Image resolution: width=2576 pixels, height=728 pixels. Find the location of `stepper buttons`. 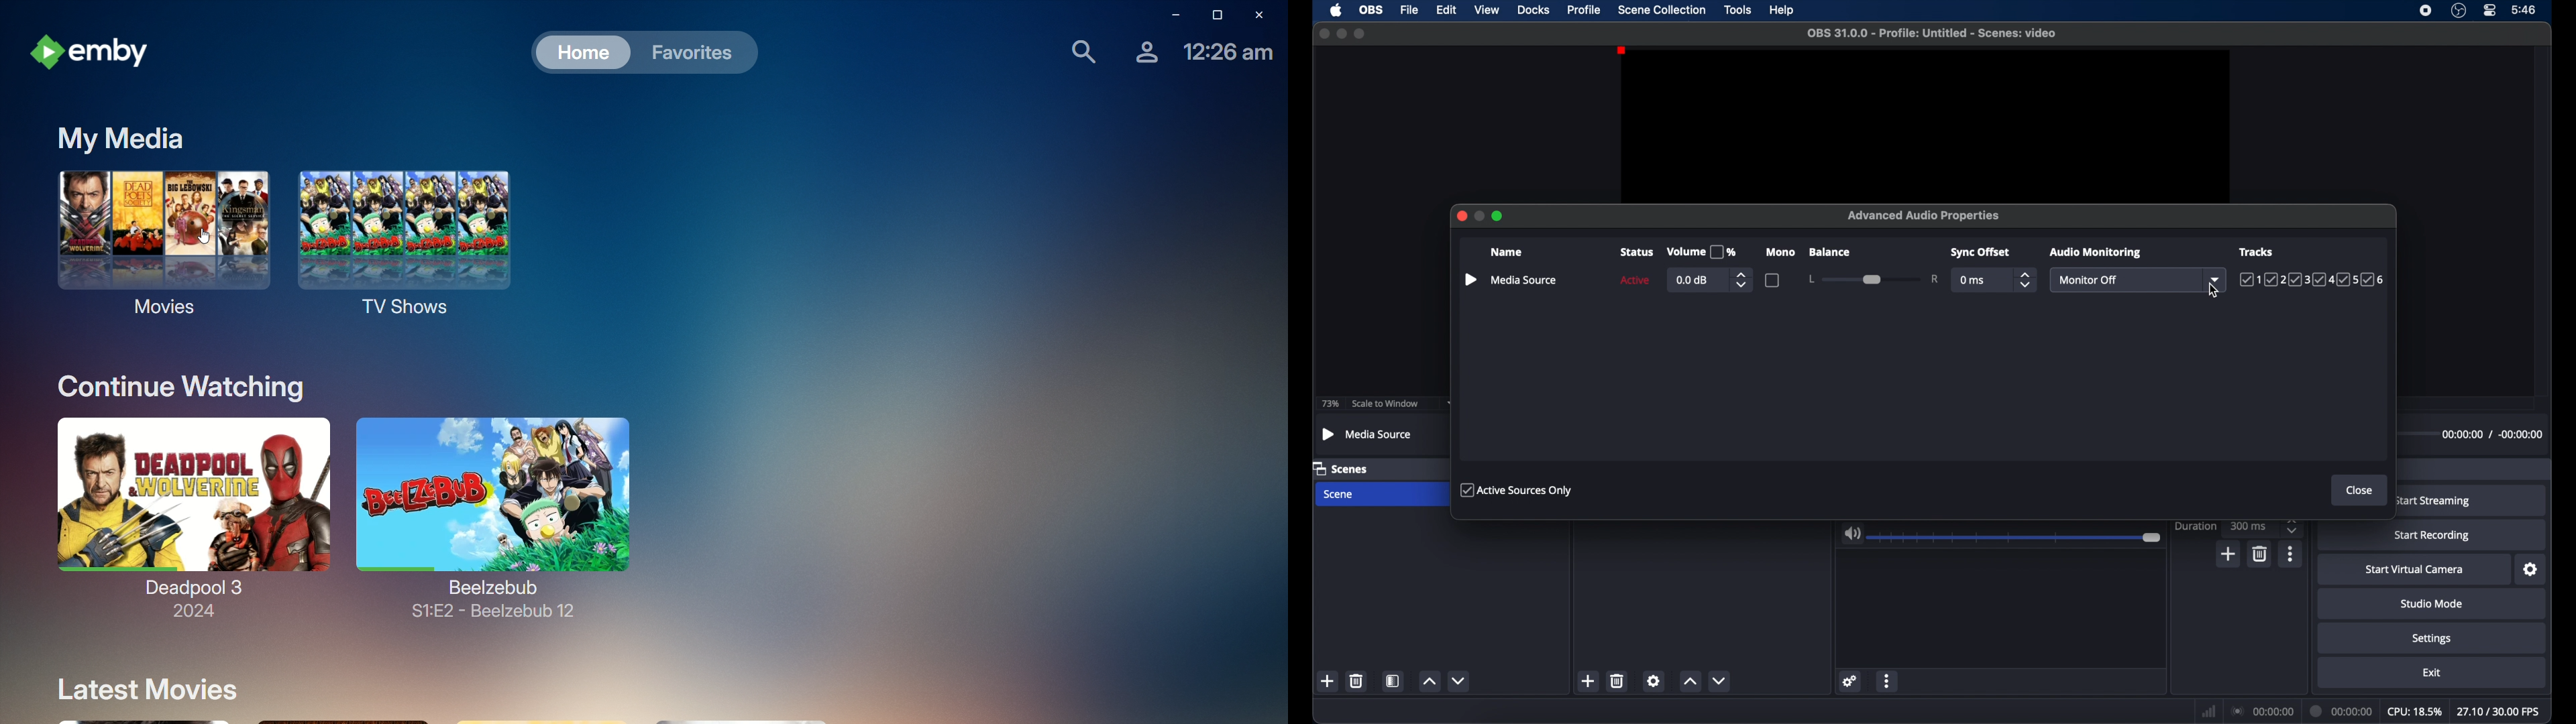

stepper buttons is located at coordinates (1741, 280).